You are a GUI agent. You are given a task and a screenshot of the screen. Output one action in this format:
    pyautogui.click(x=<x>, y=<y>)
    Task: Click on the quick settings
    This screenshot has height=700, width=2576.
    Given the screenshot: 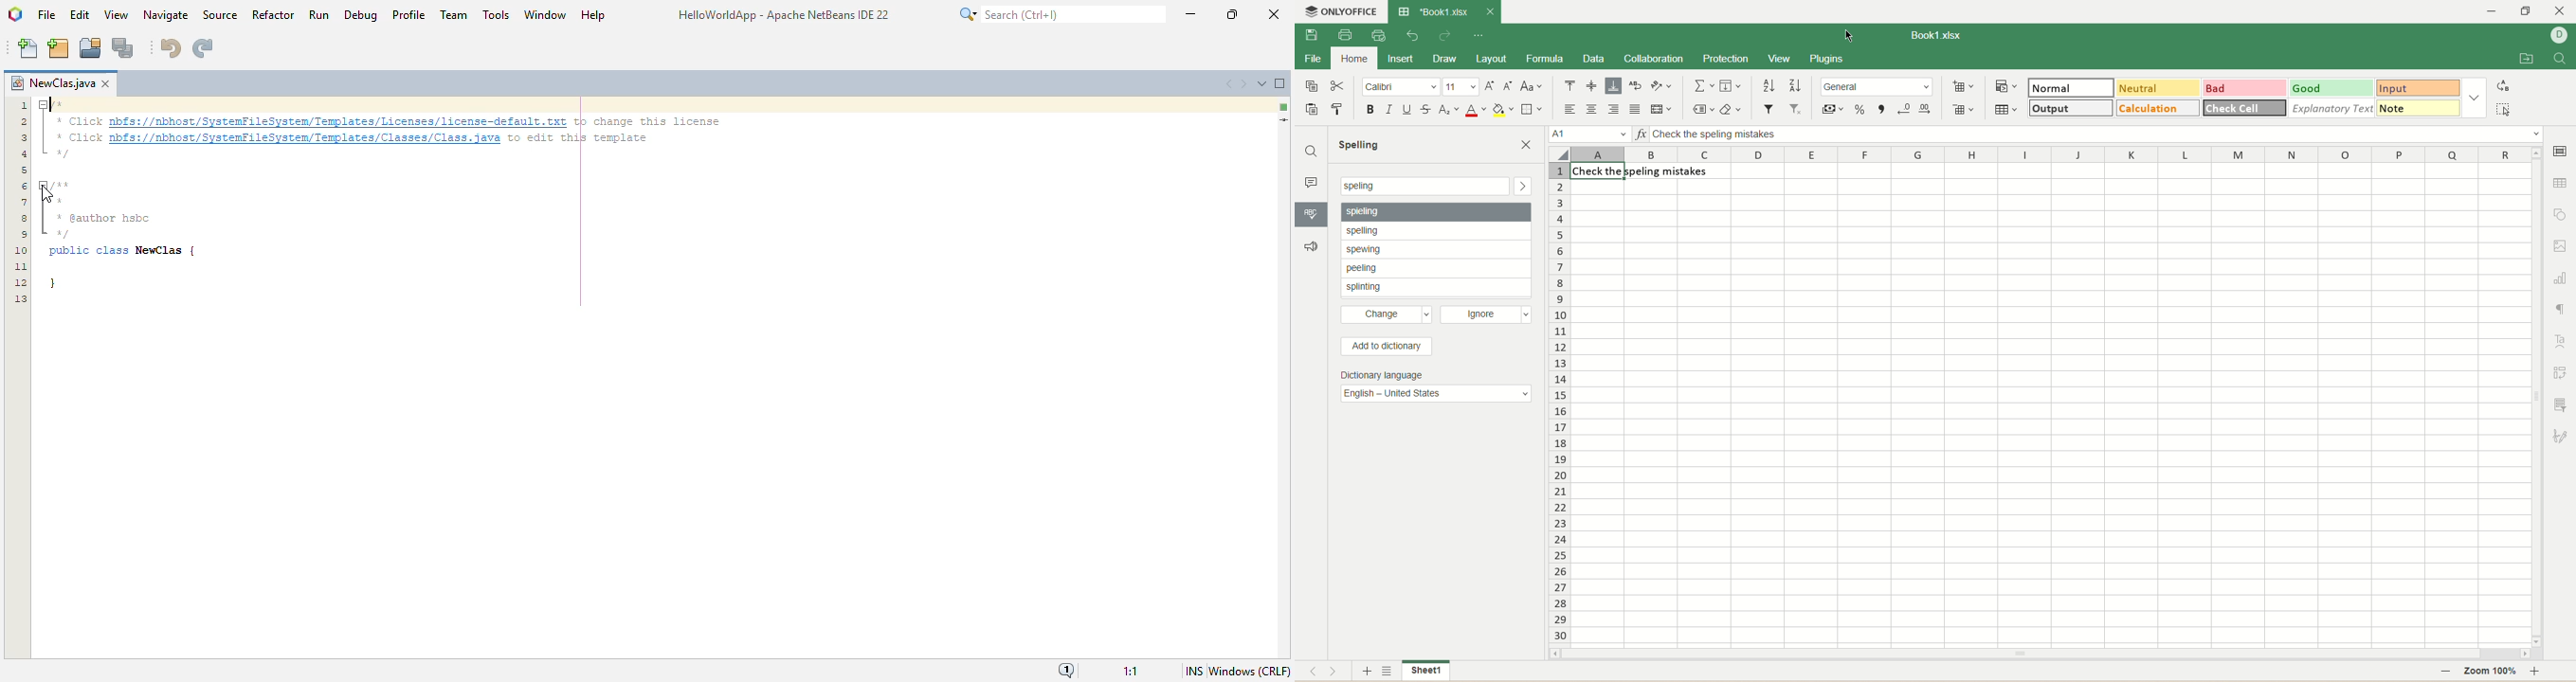 What is the action you would take?
    pyautogui.click(x=1481, y=35)
    